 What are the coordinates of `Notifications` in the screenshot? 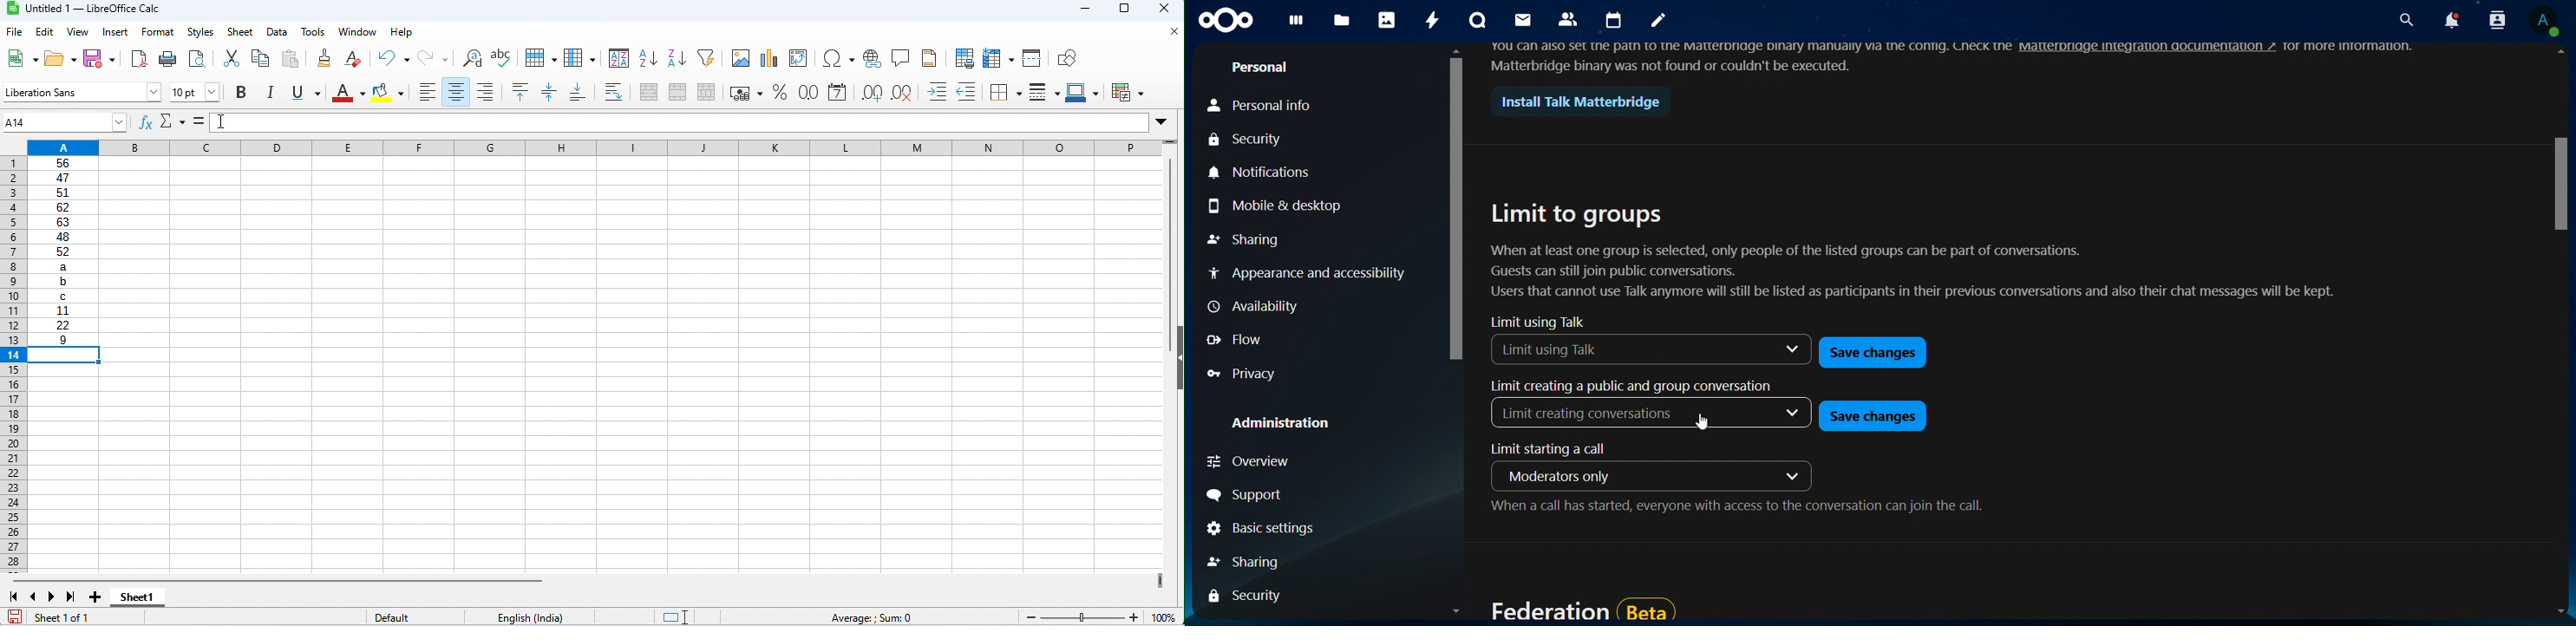 It's located at (1304, 175).